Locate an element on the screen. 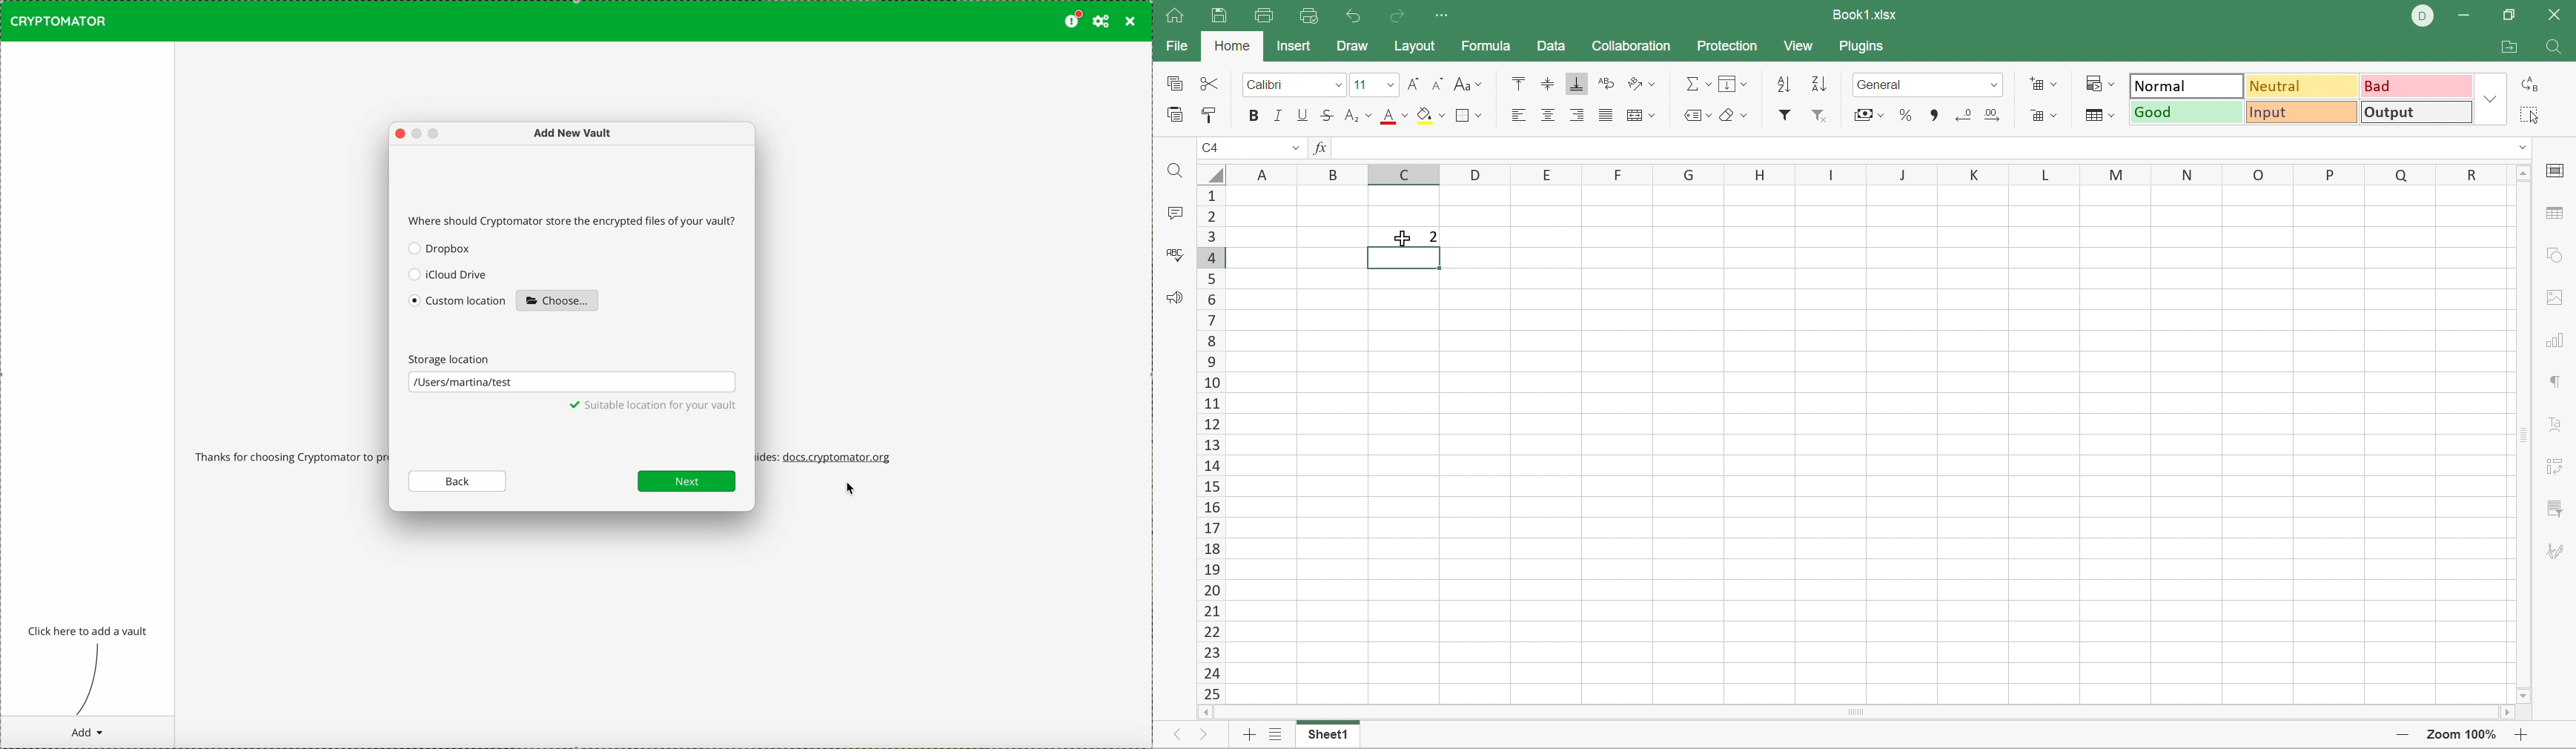 The height and width of the screenshot is (756, 2576). Normal is located at coordinates (2186, 85).